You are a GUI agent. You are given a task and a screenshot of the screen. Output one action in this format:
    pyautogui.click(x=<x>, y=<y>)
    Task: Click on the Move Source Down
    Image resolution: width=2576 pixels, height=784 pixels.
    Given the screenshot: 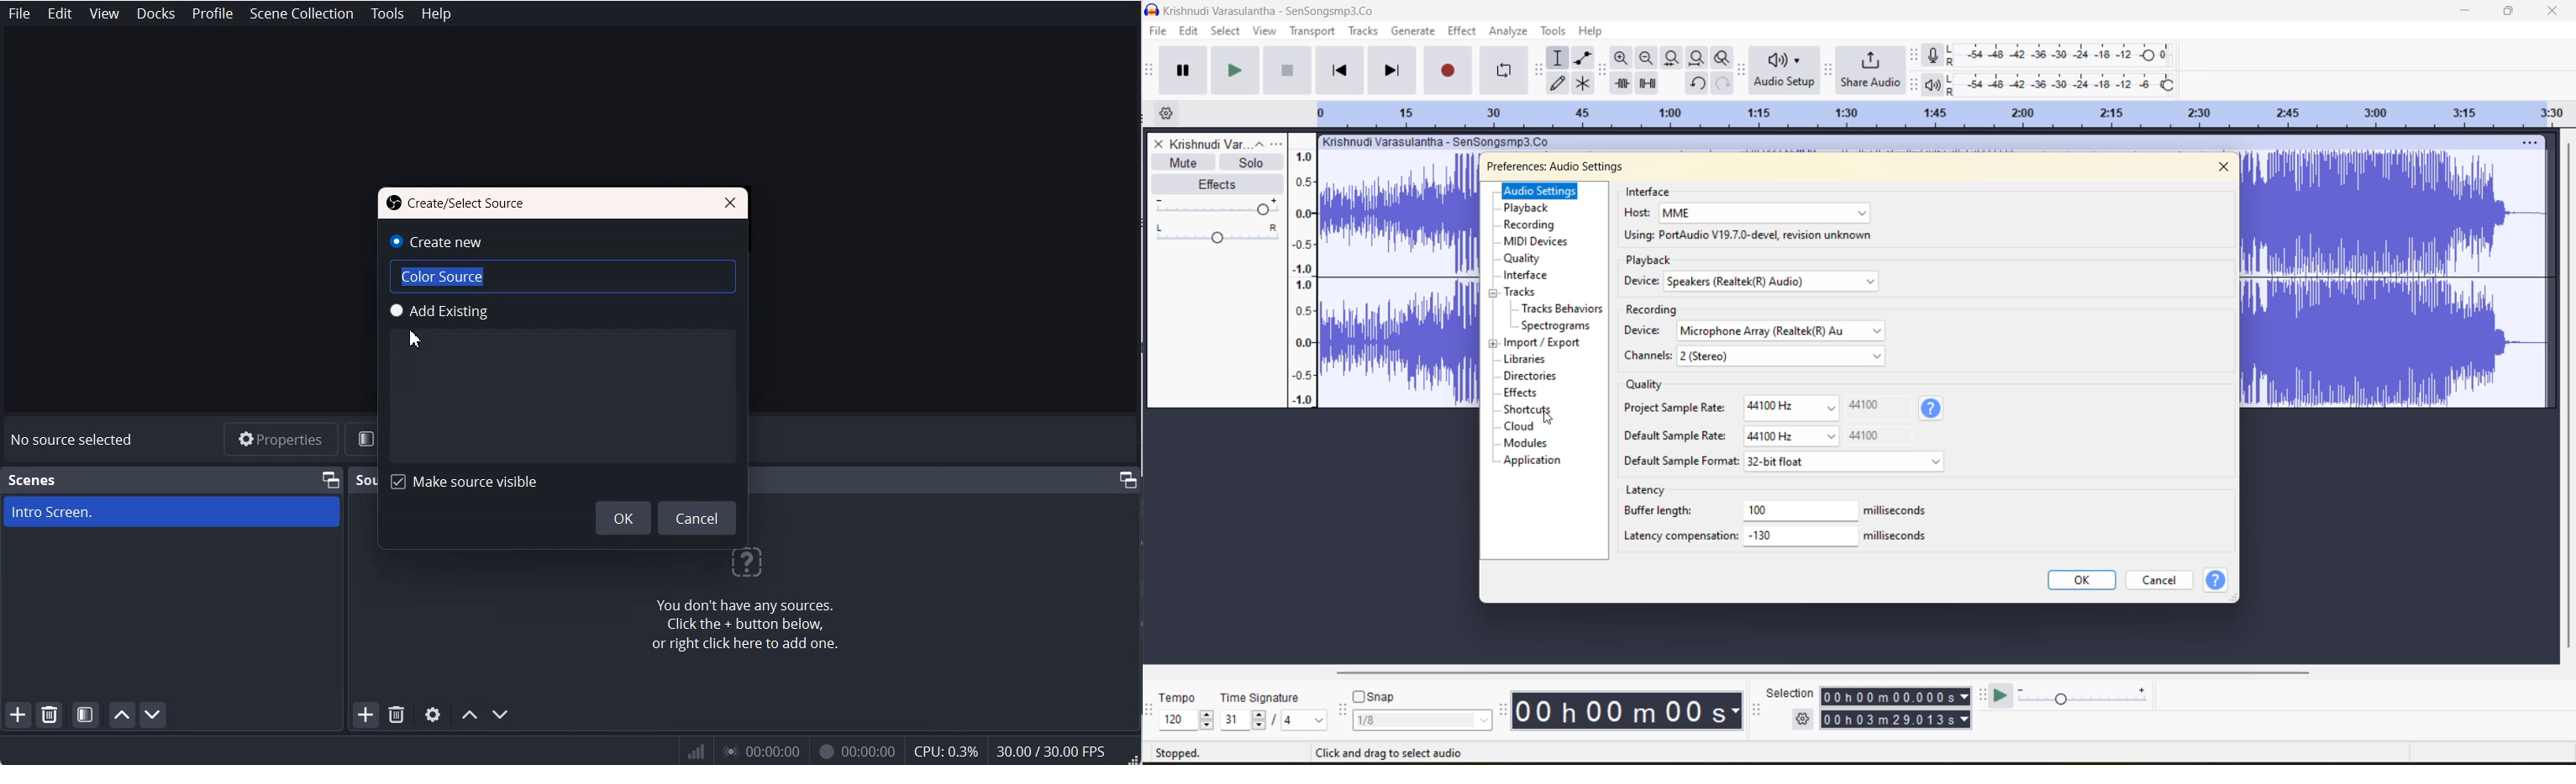 What is the action you would take?
    pyautogui.click(x=501, y=715)
    